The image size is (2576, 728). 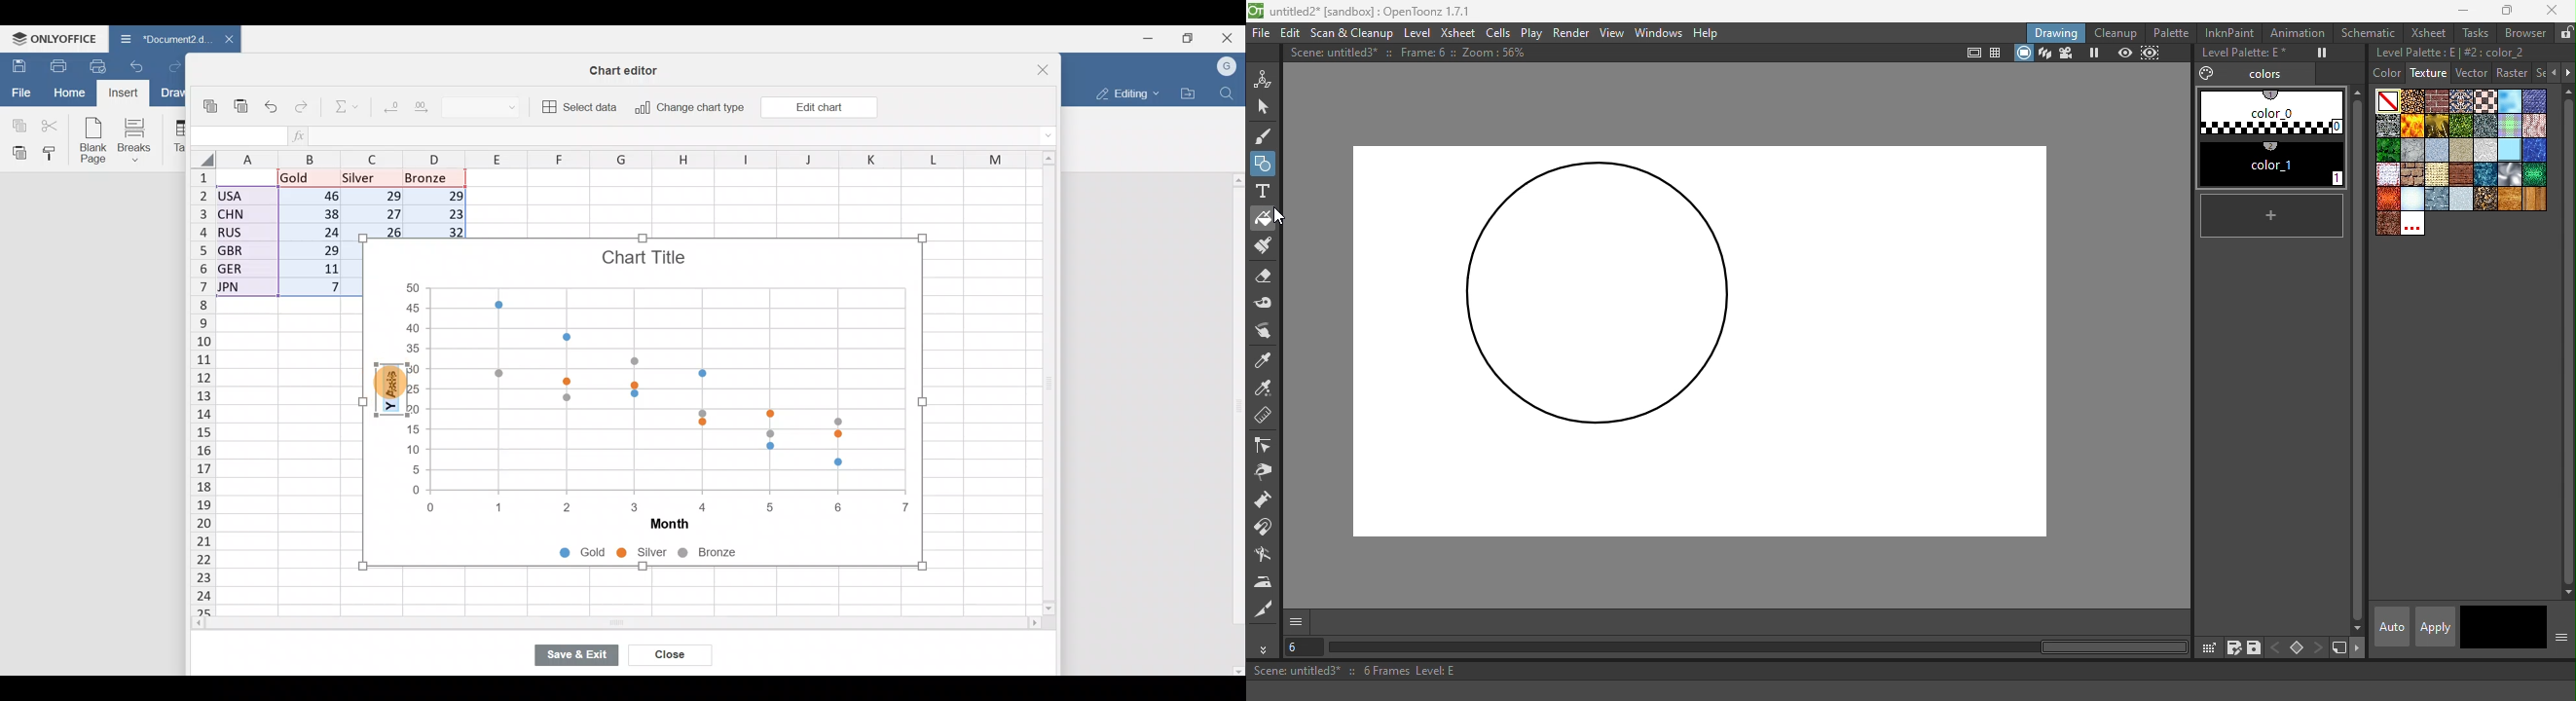 I want to click on Select data, so click(x=581, y=107).